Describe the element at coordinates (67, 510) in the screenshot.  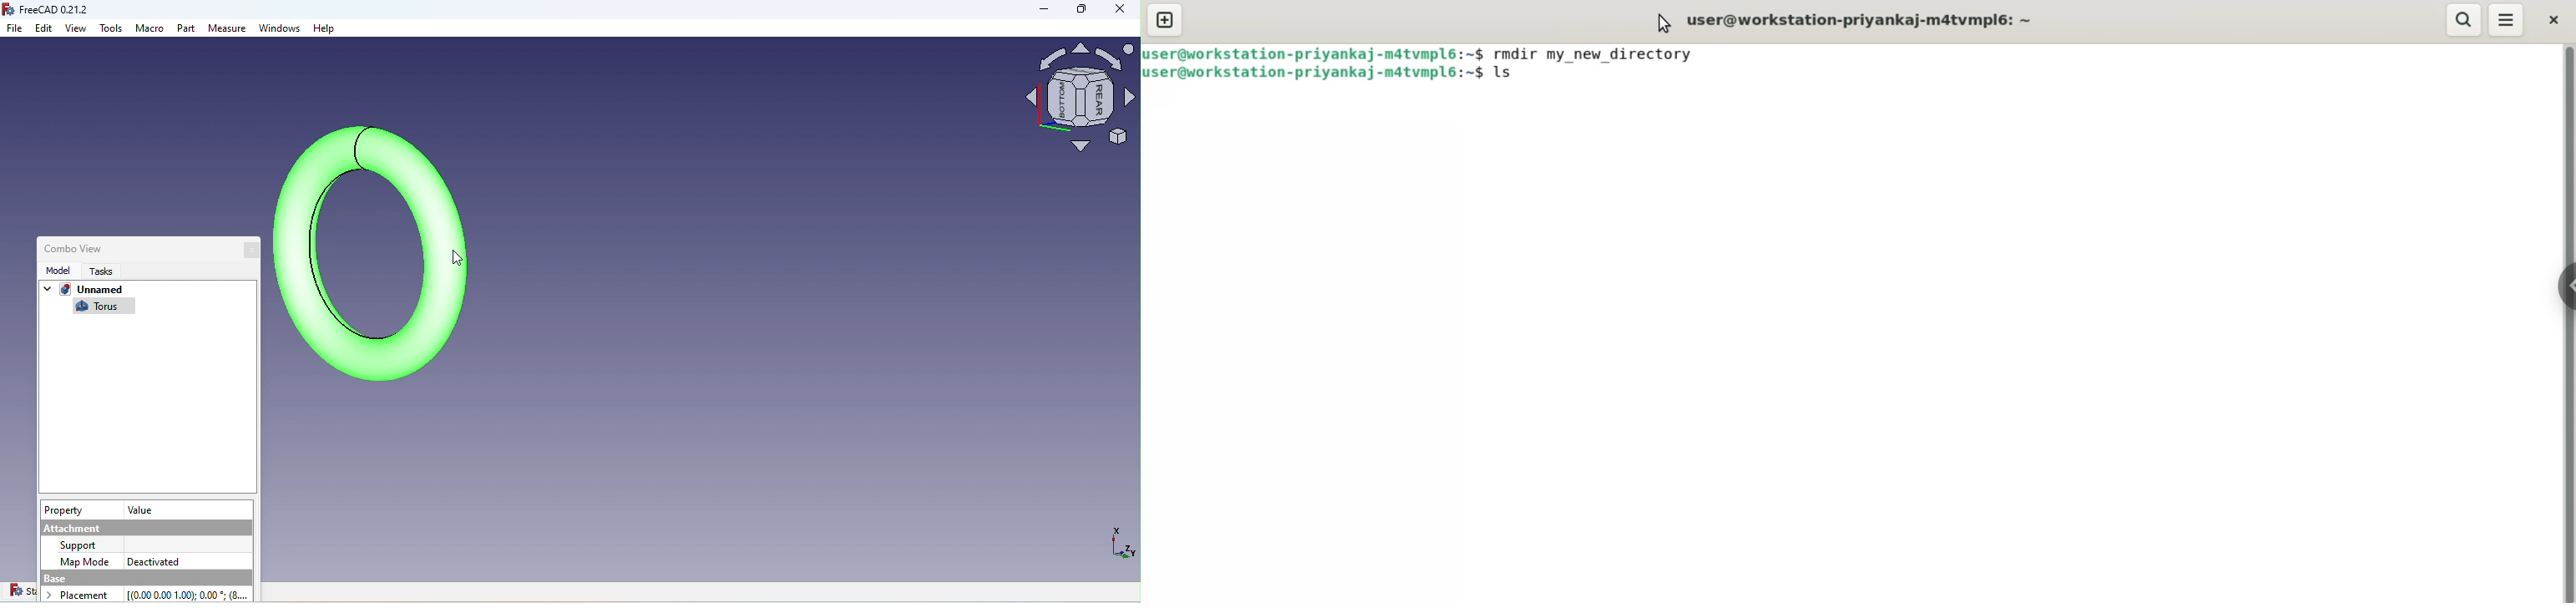
I see `Property` at that location.